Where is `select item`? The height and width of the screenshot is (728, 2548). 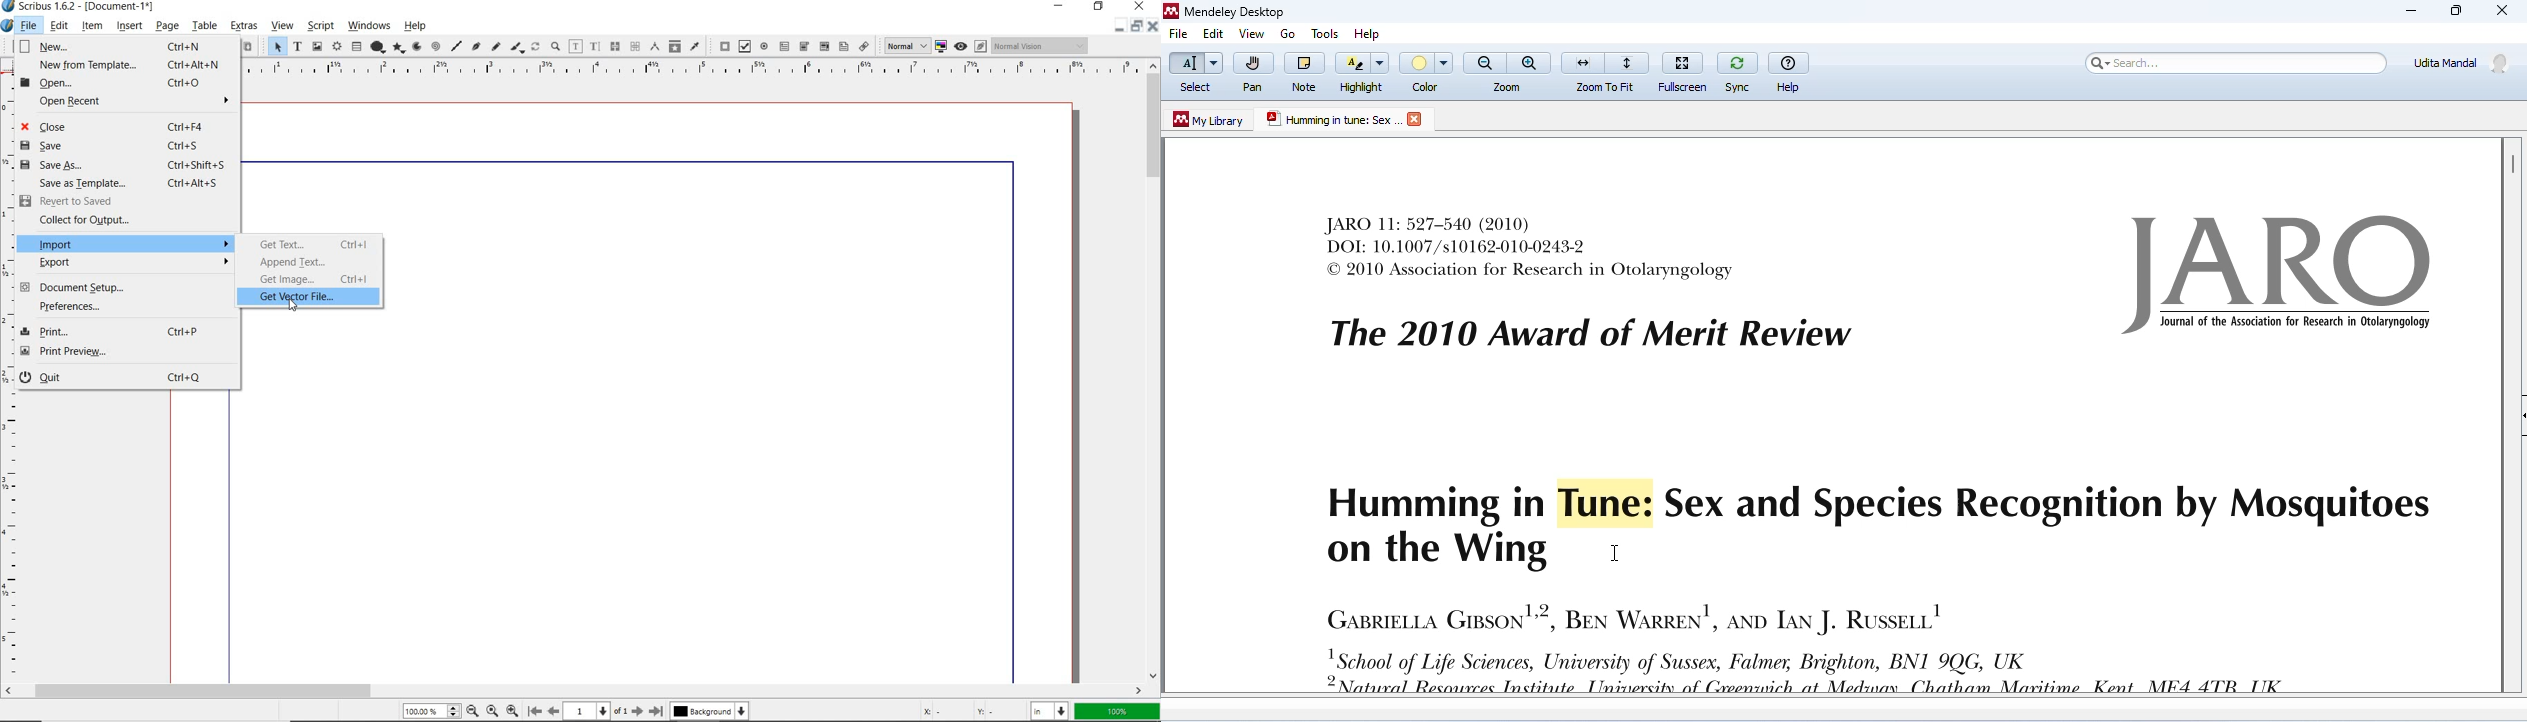 select item is located at coordinates (274, 46).